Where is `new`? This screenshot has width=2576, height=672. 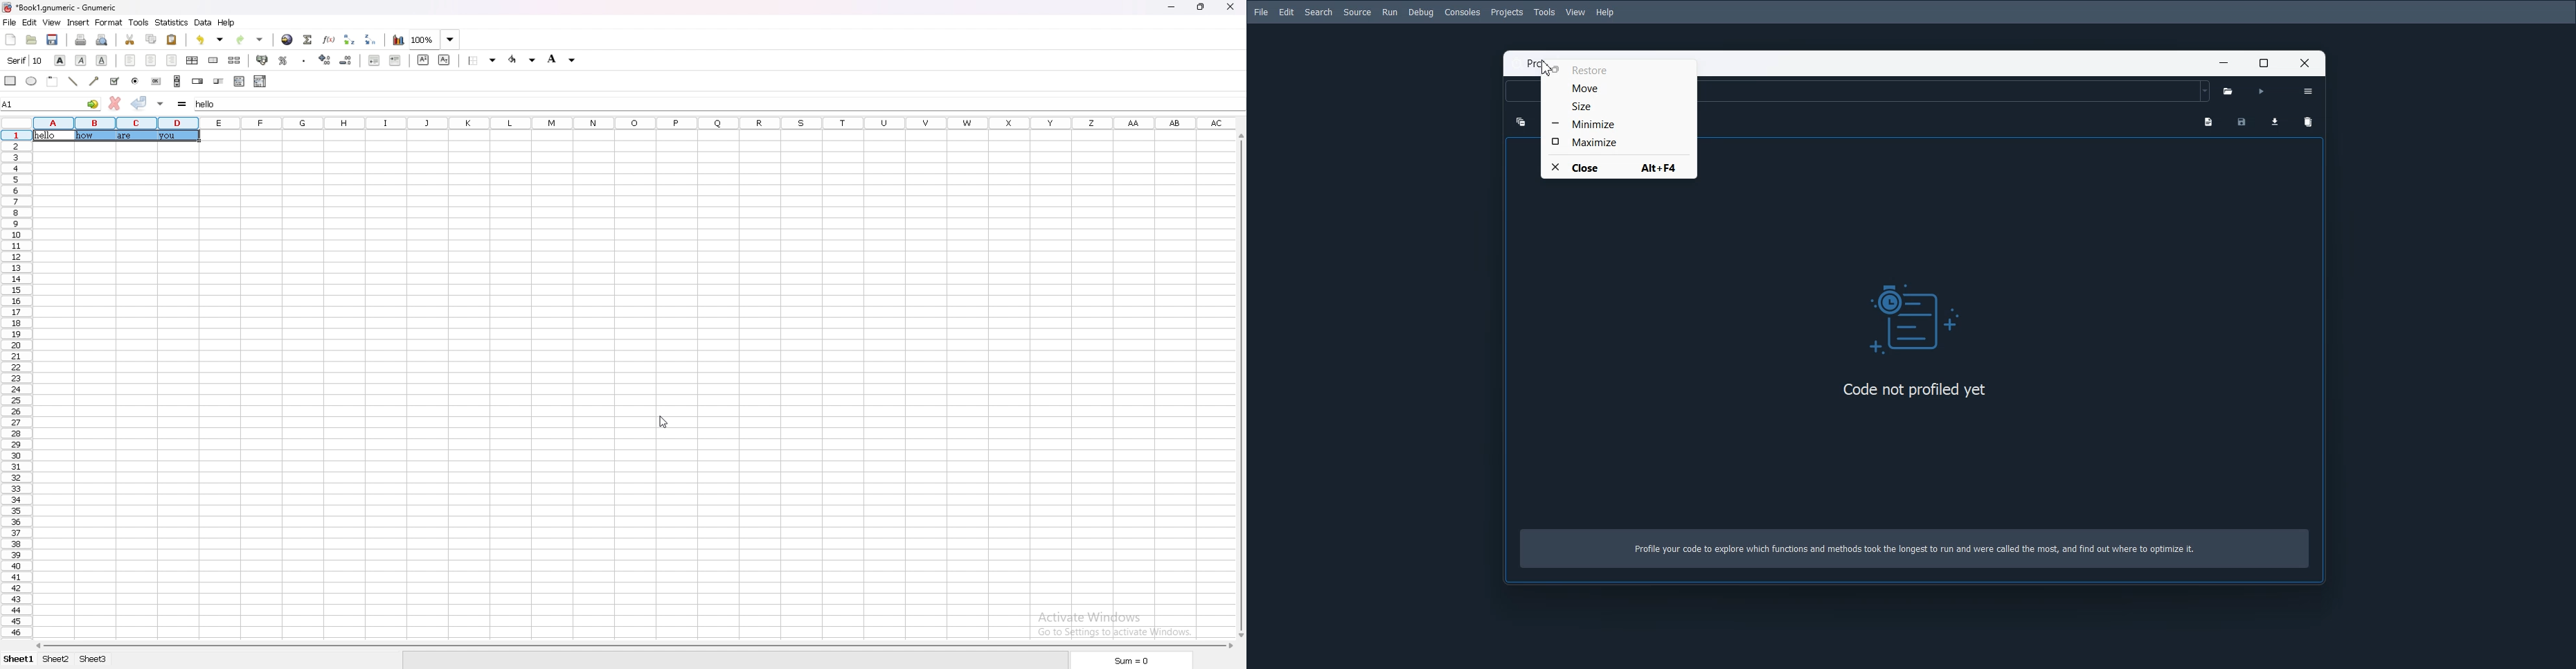 new is located at coordinates (10, 40).